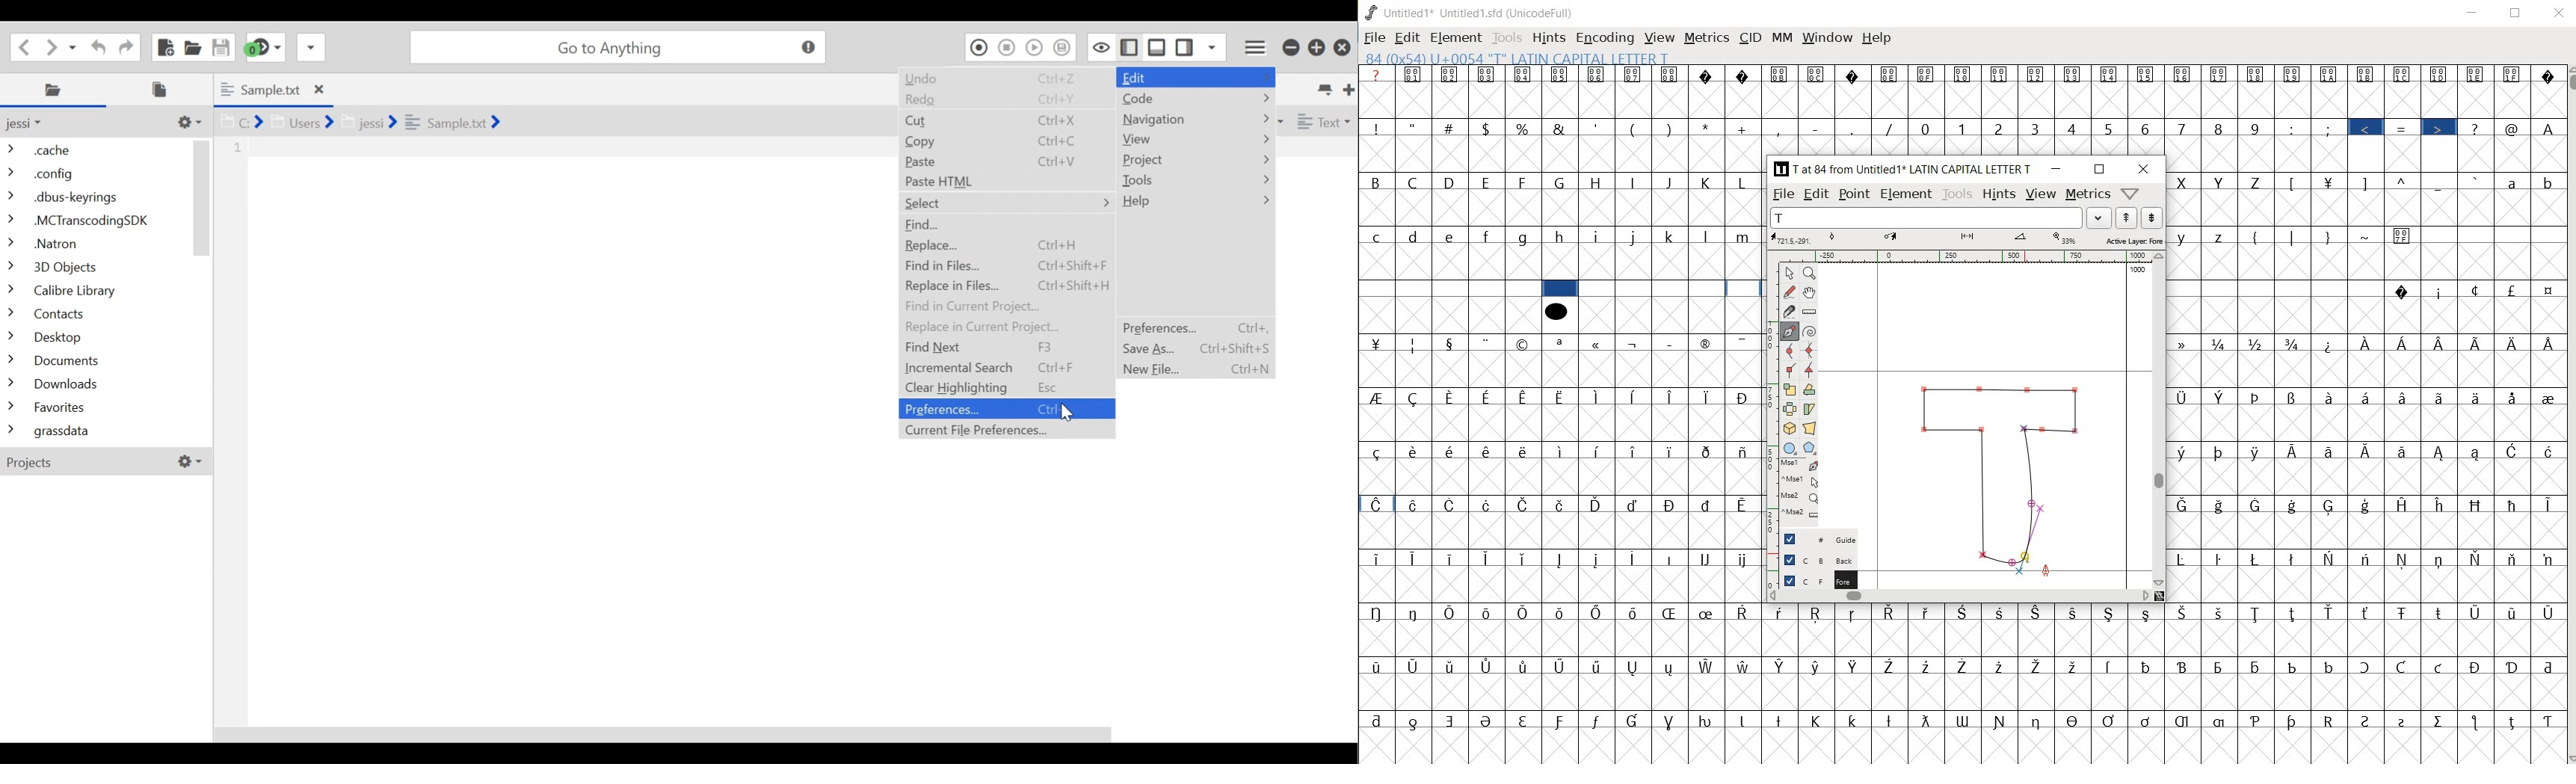 The width and height of the screenshot is (2576, 784). I want to click on Symbol, so click(2405, 345).